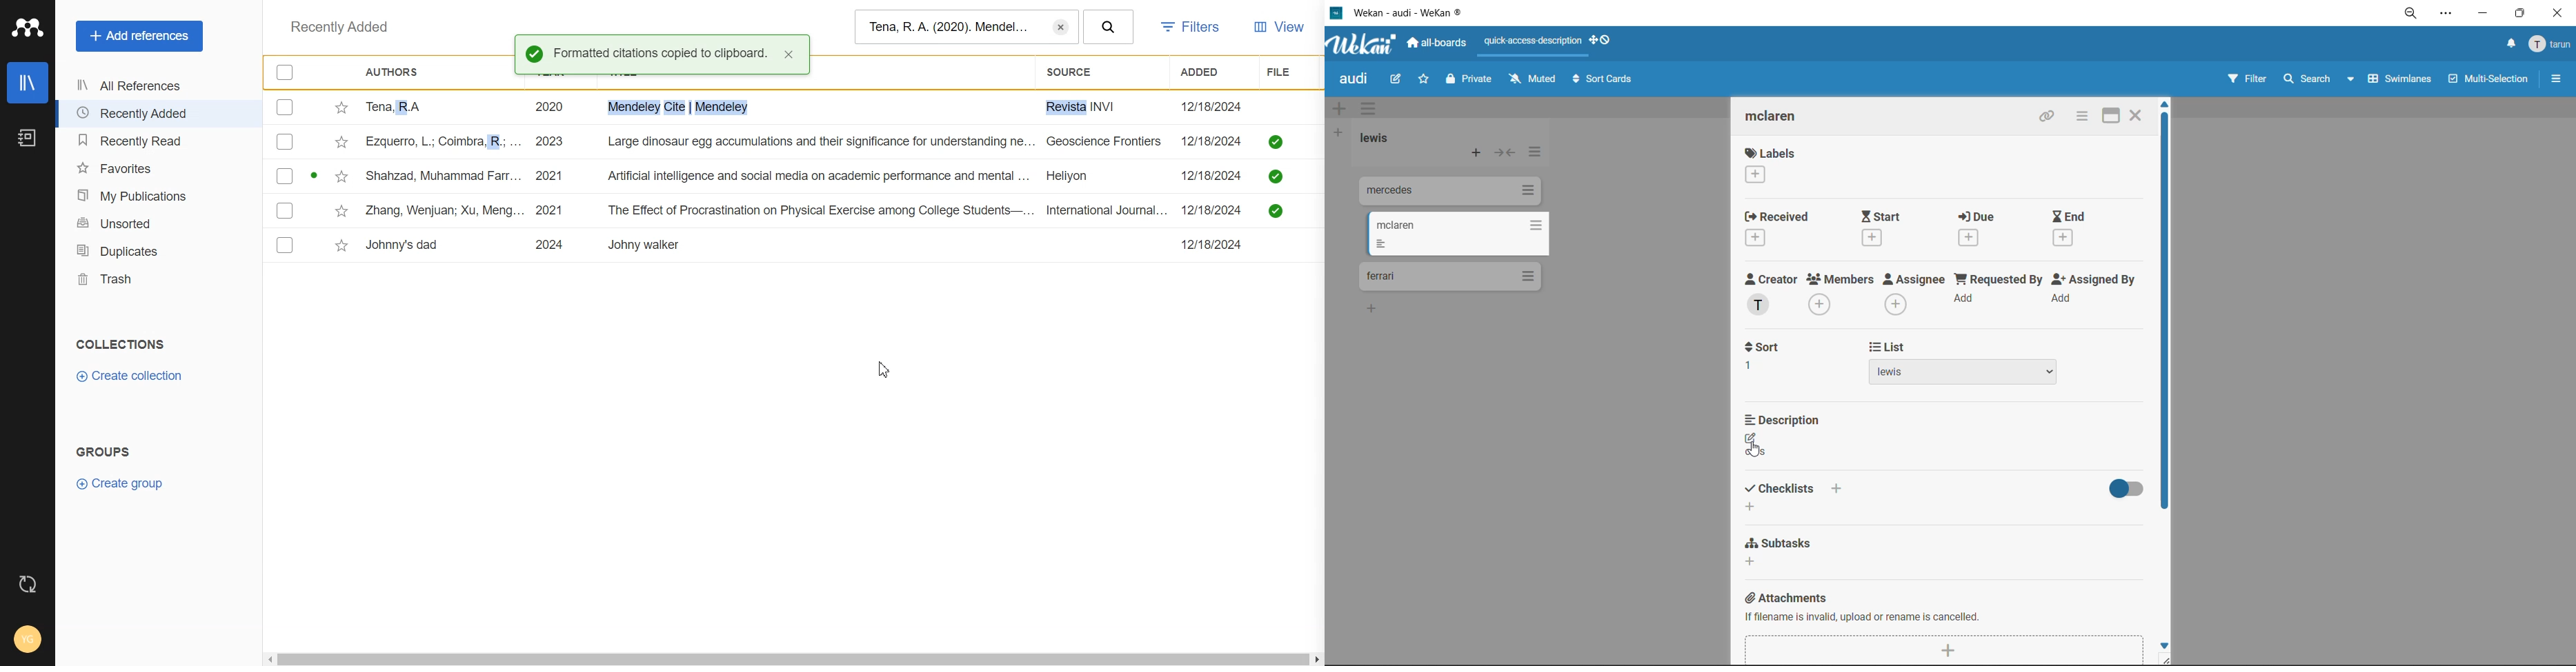 This screenshot has height=672, width=2576. I want to click on Checkbox, so click(287, 141).